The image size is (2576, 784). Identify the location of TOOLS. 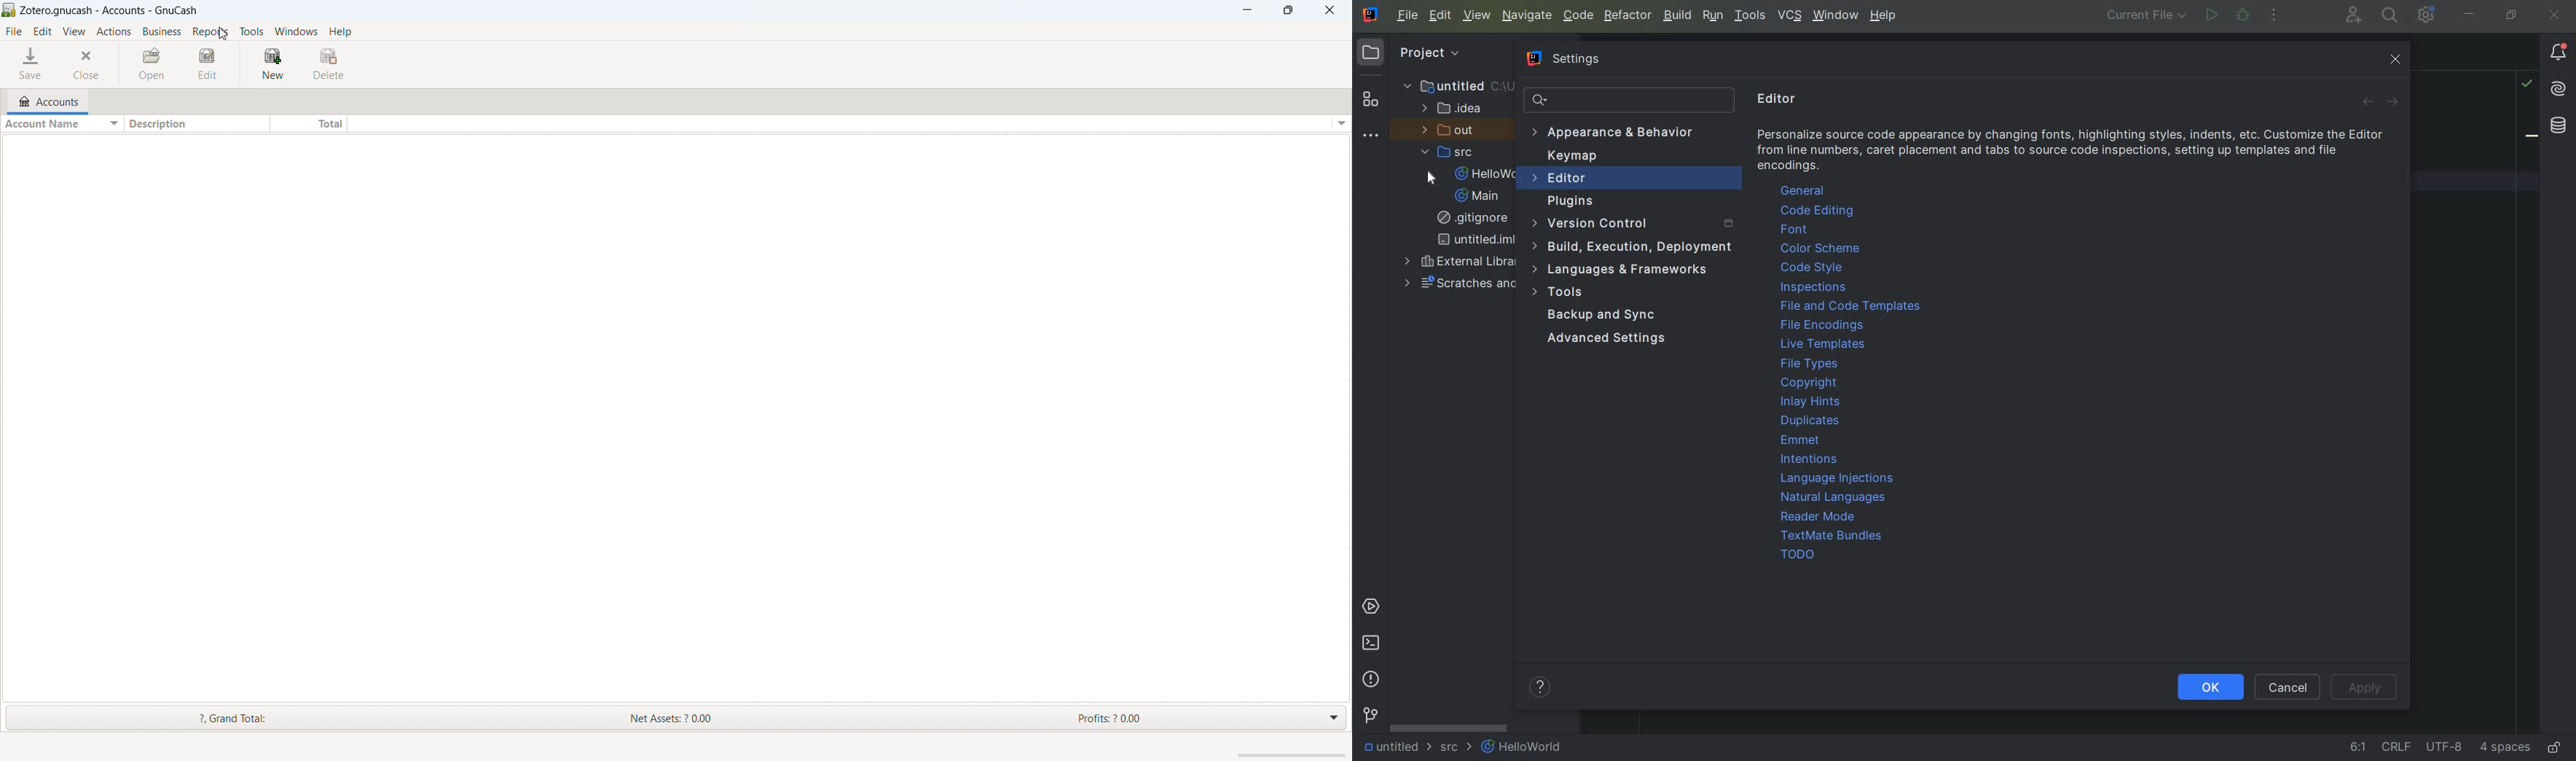
(1750, 17).